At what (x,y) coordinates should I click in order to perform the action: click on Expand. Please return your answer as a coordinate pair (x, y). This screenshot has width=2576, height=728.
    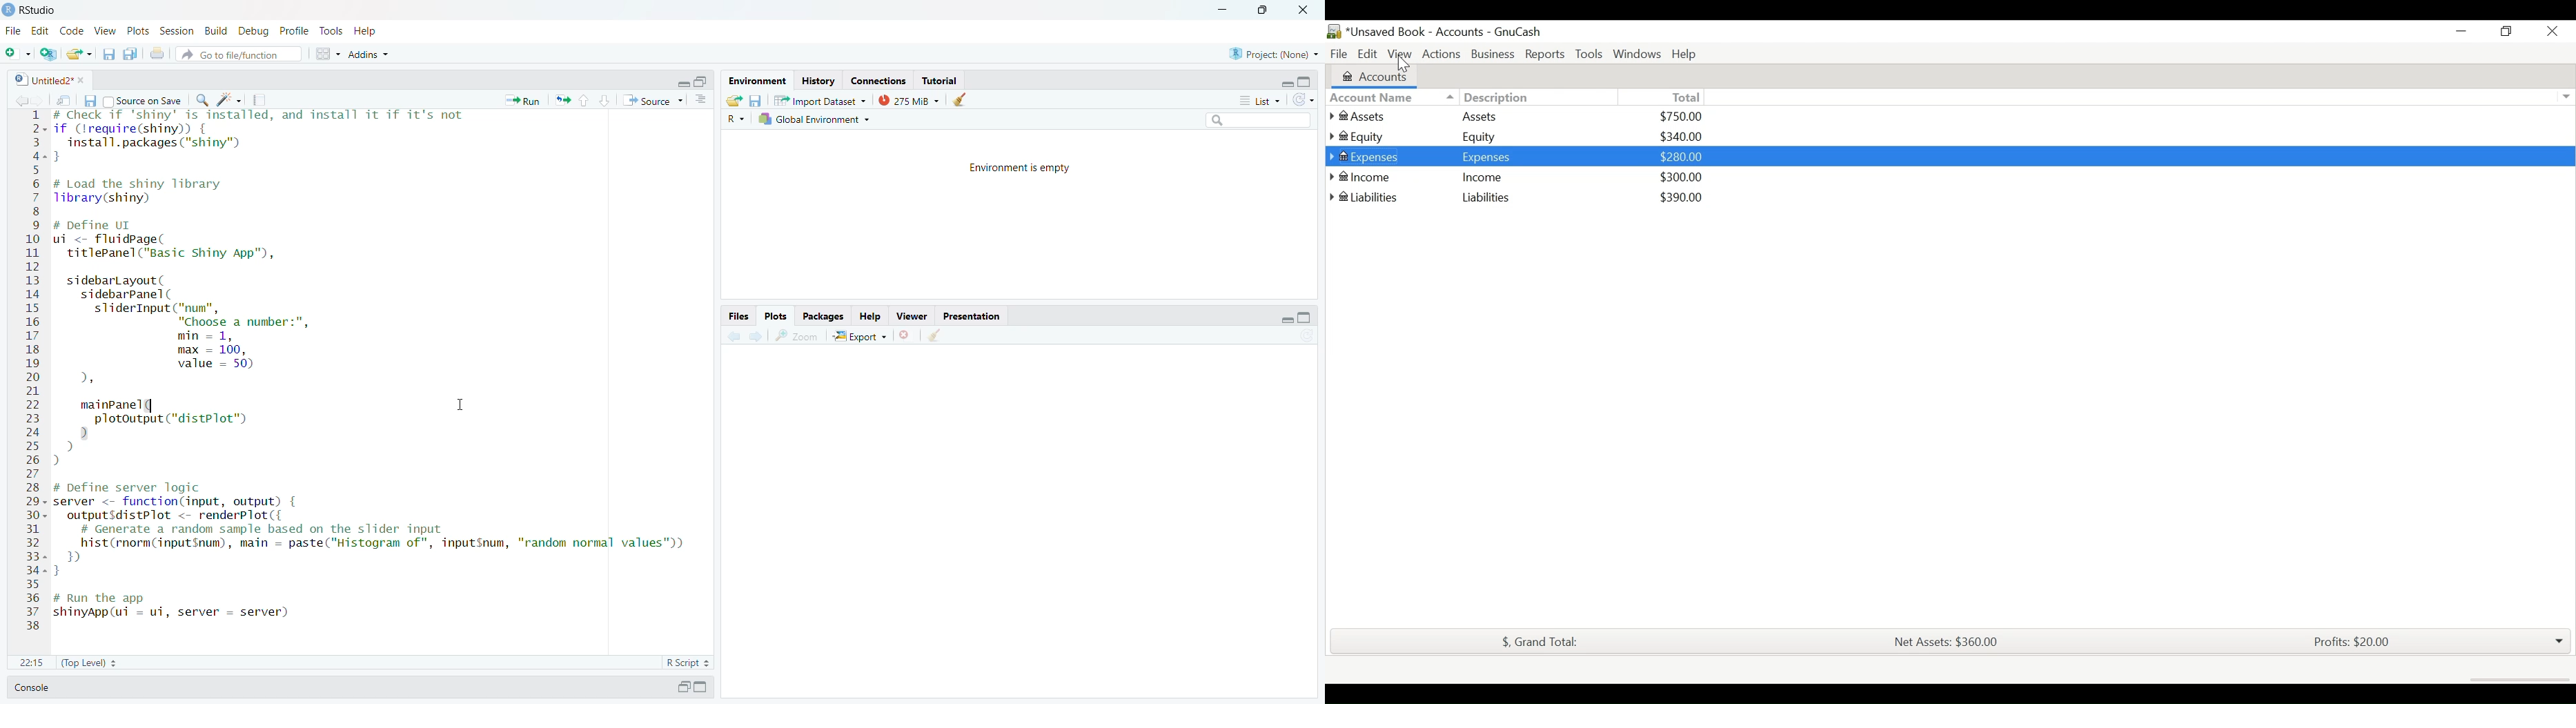
    Looking at the image, I should click on (2564, 97).